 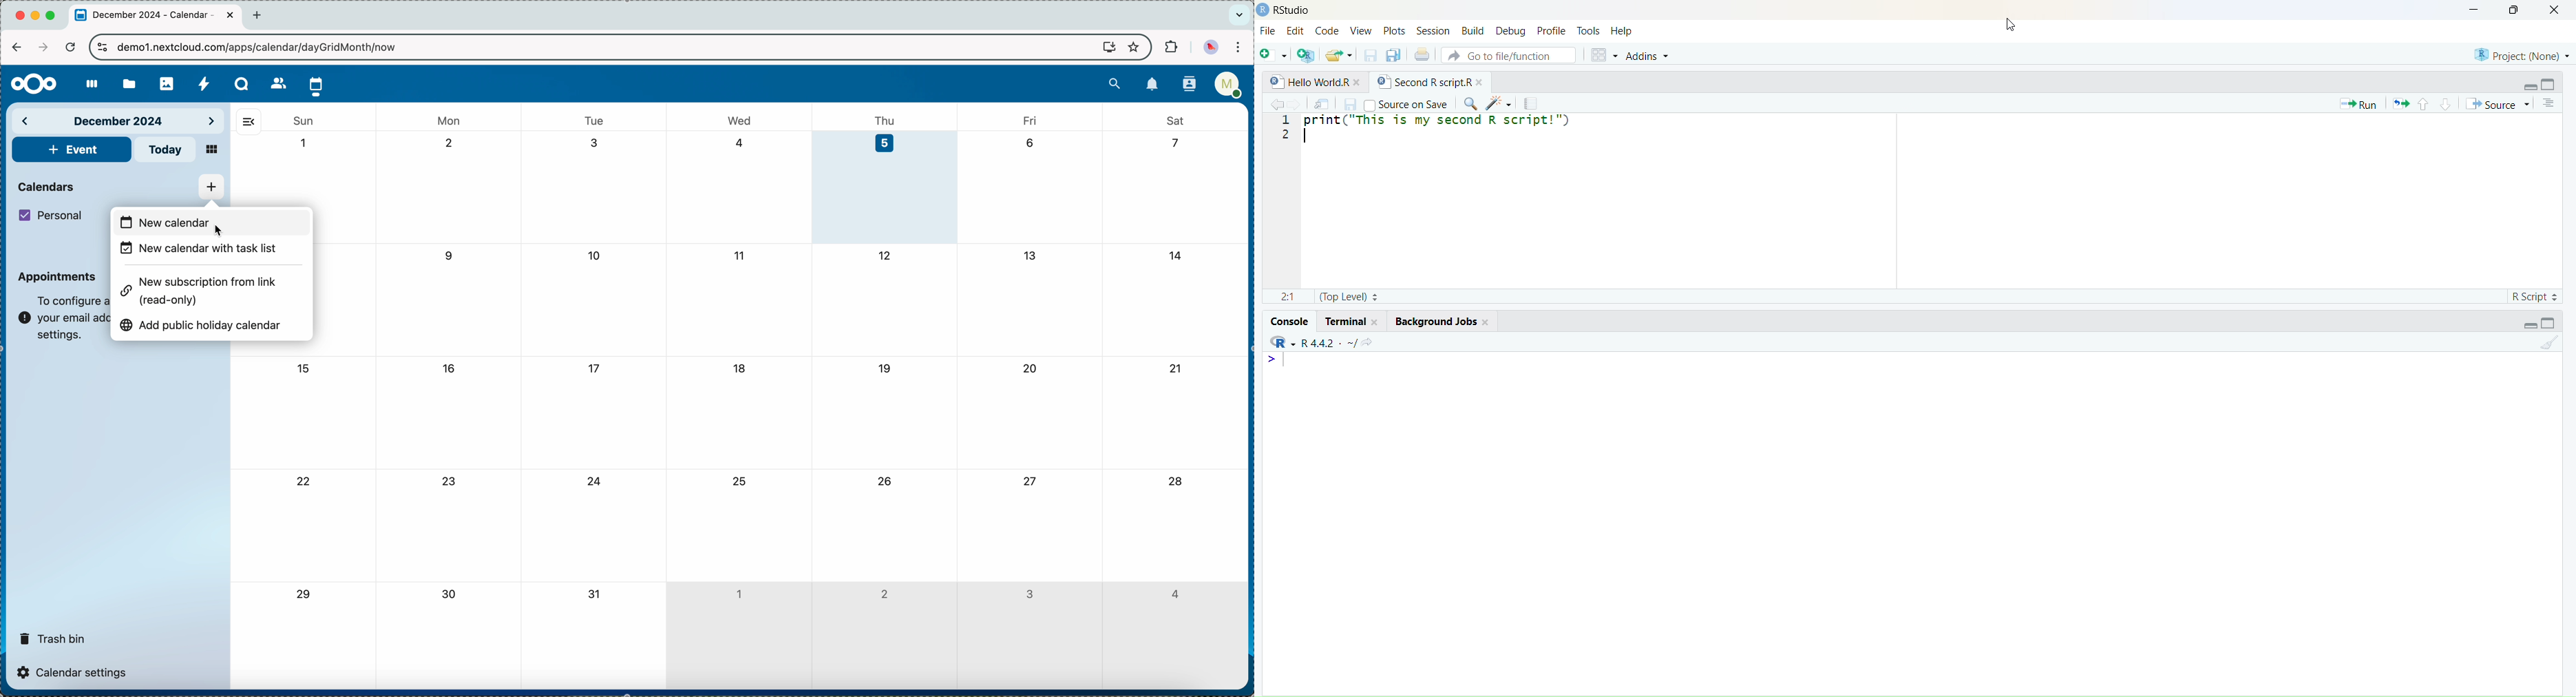 What do you see at coordinates (48, 186) in the screenshot?
I see `calendars` at bounding box center [48, 186].